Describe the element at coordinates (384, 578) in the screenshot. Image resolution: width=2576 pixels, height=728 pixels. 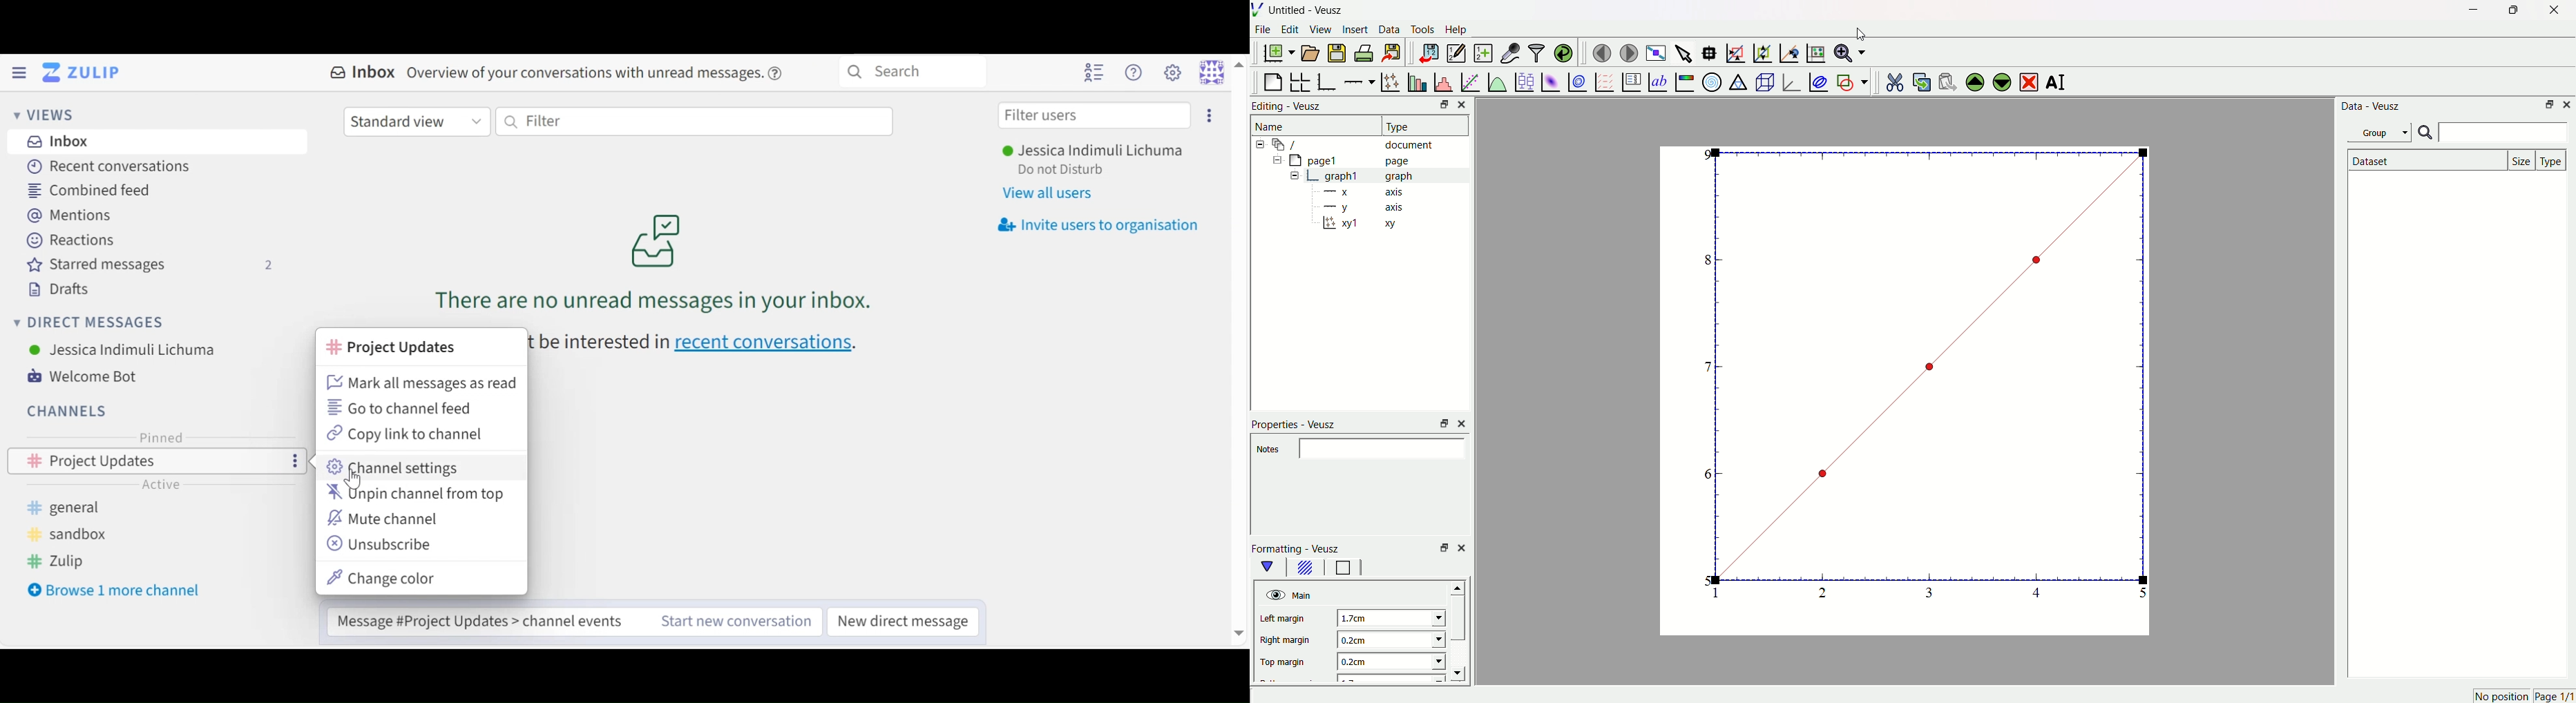
I see `Change color` at that location.